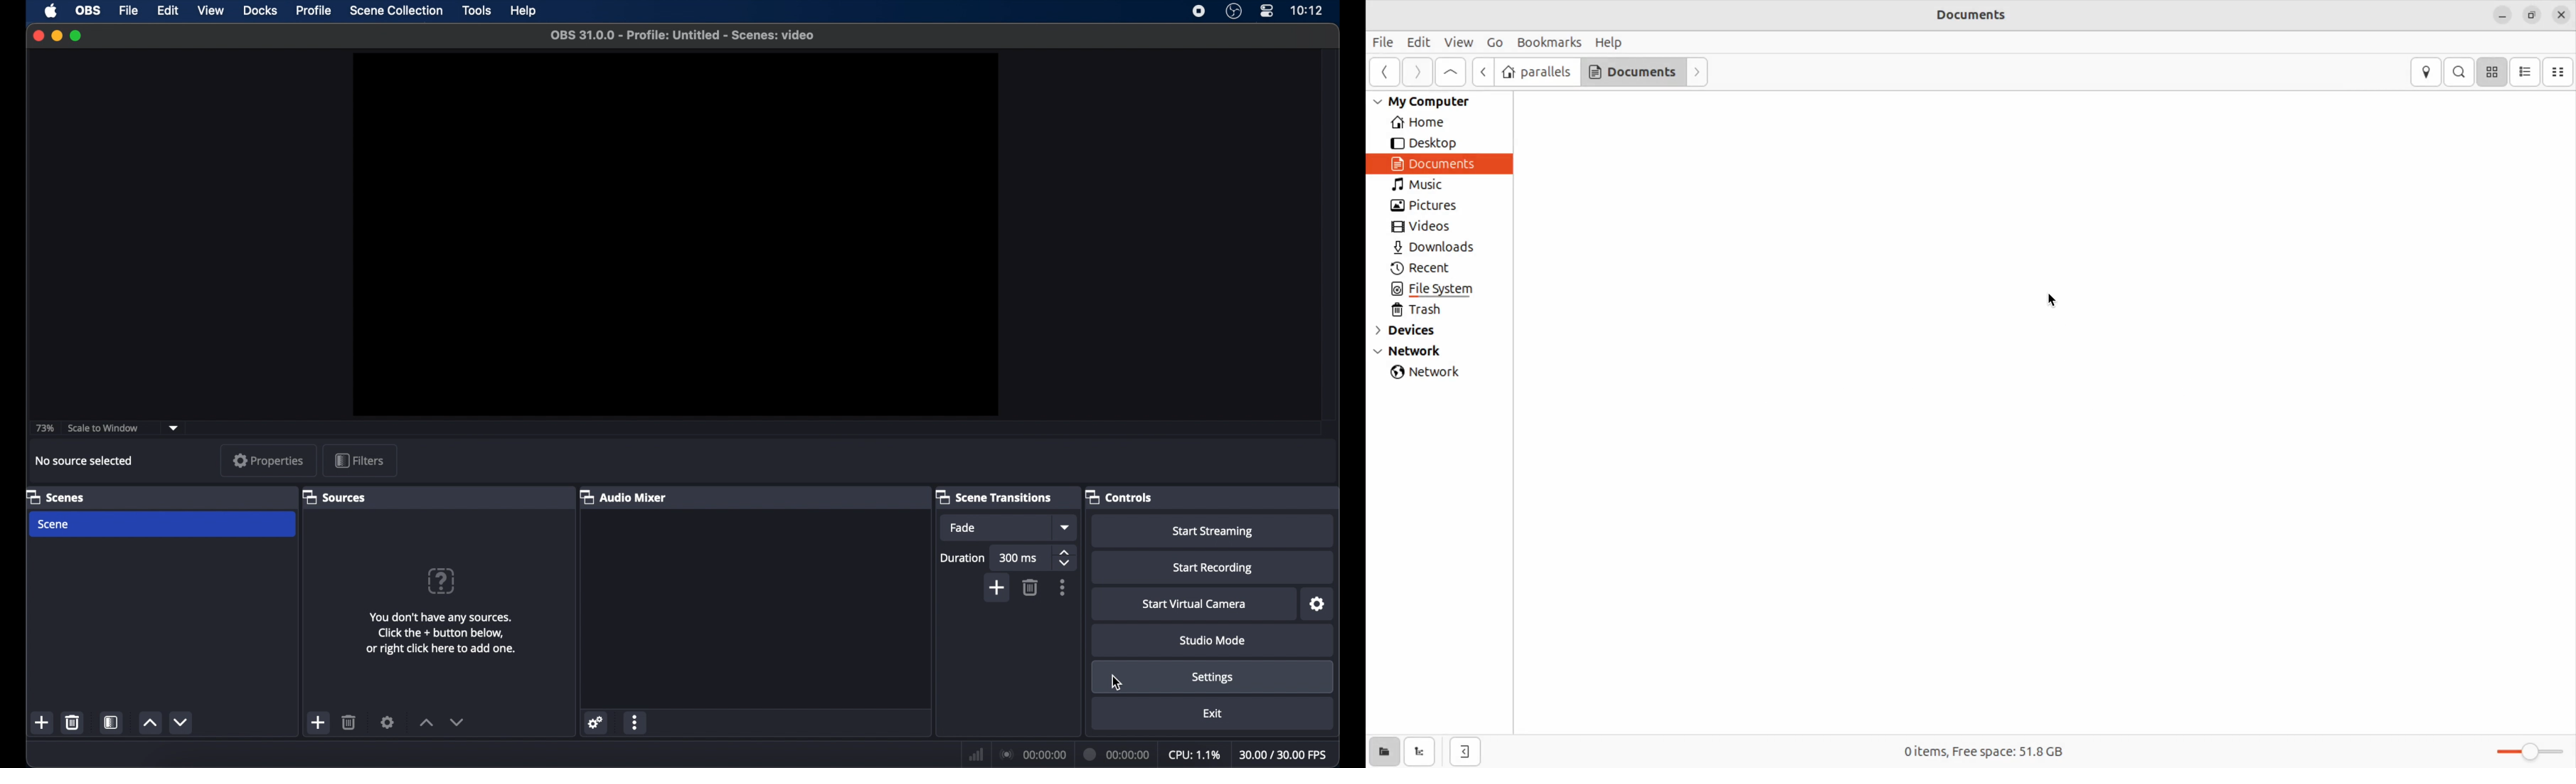 Image resolution: width=2576 pixels, height=784 pixels. What do you see at coordinates (1195, 755) in the screenshot?
I see `cpu` at bounding box center [1195, 755].